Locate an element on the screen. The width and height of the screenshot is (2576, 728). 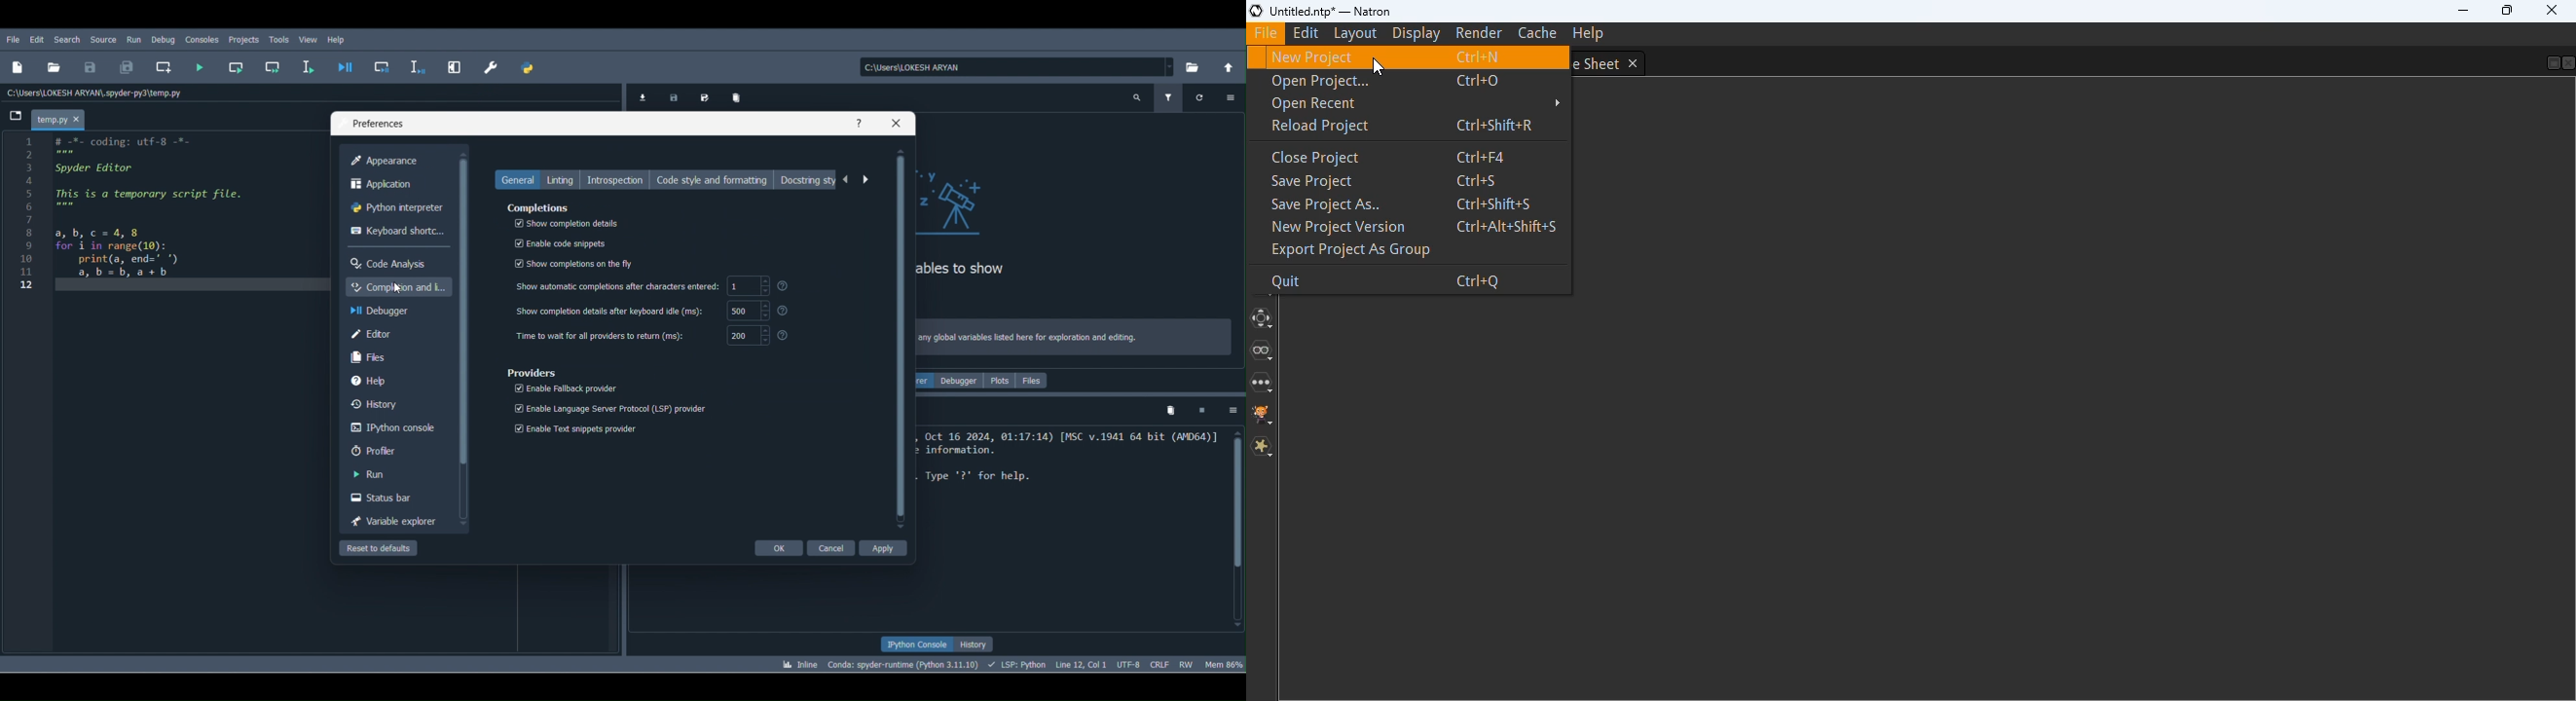
IPython console is located at coordinates (392, 428).